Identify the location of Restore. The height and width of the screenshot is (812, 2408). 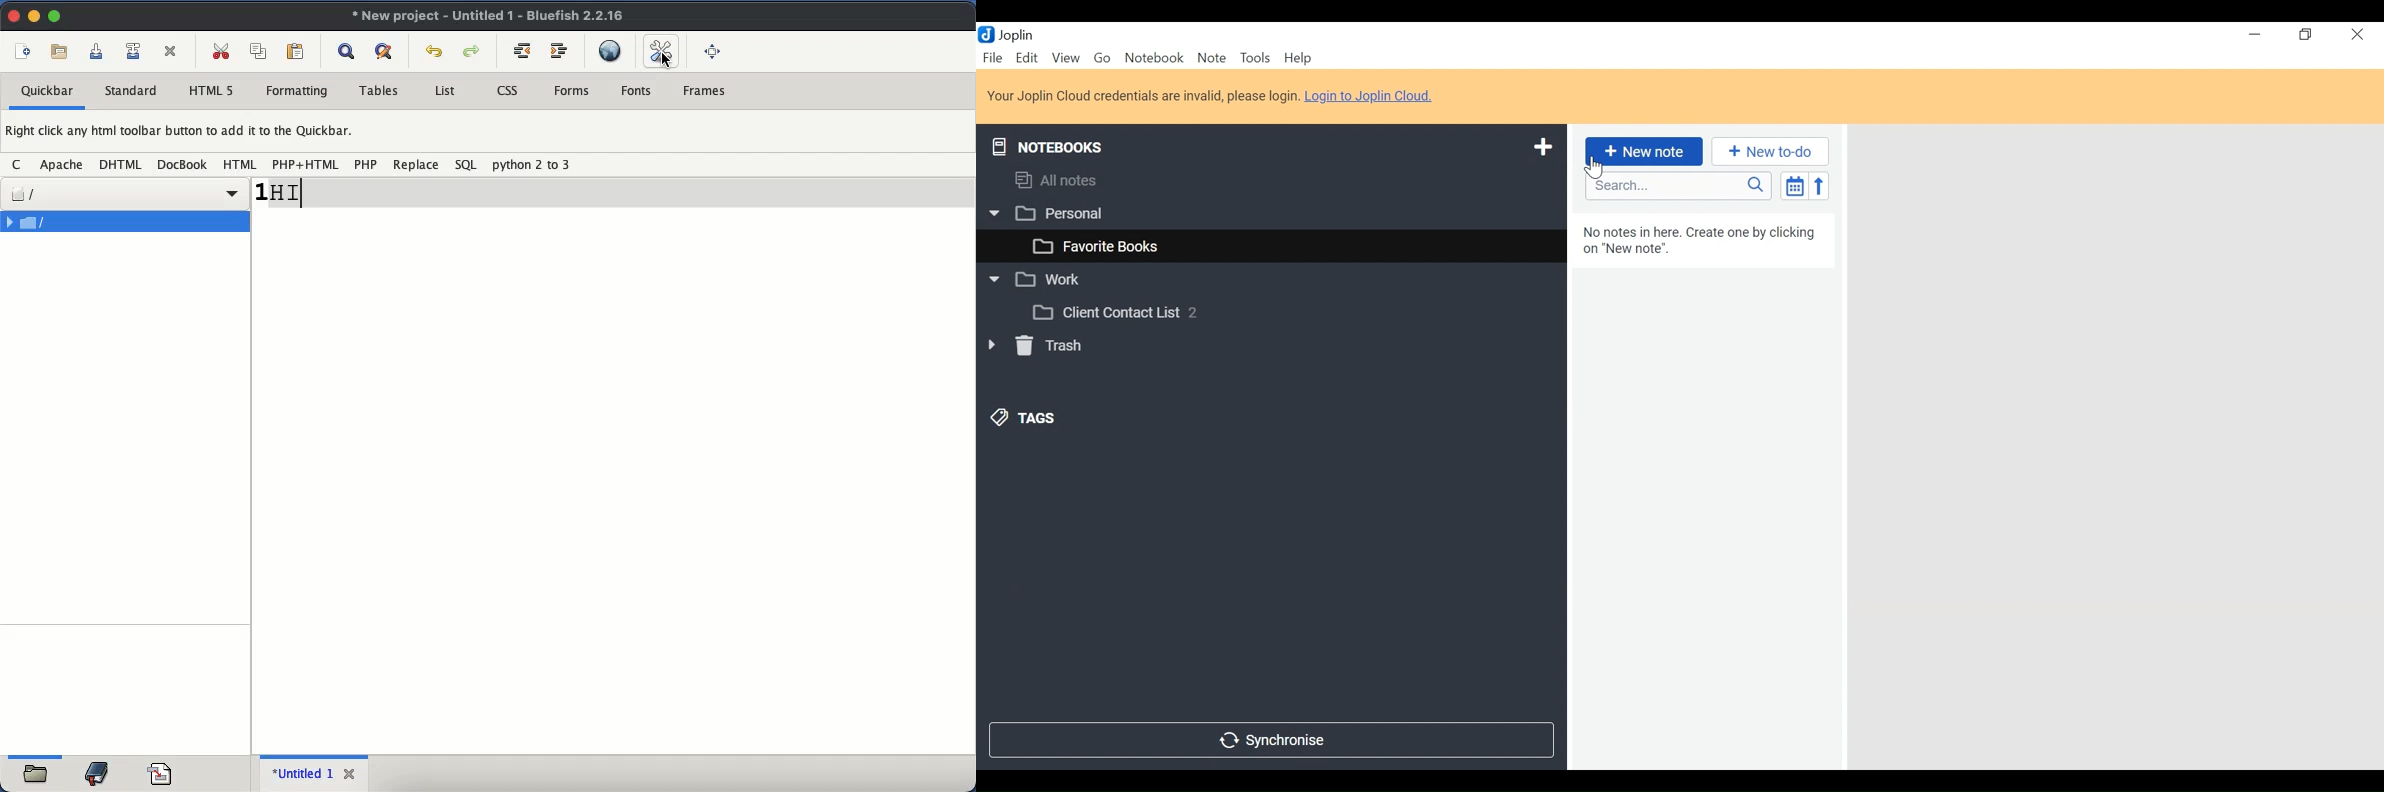
(2307, 34).